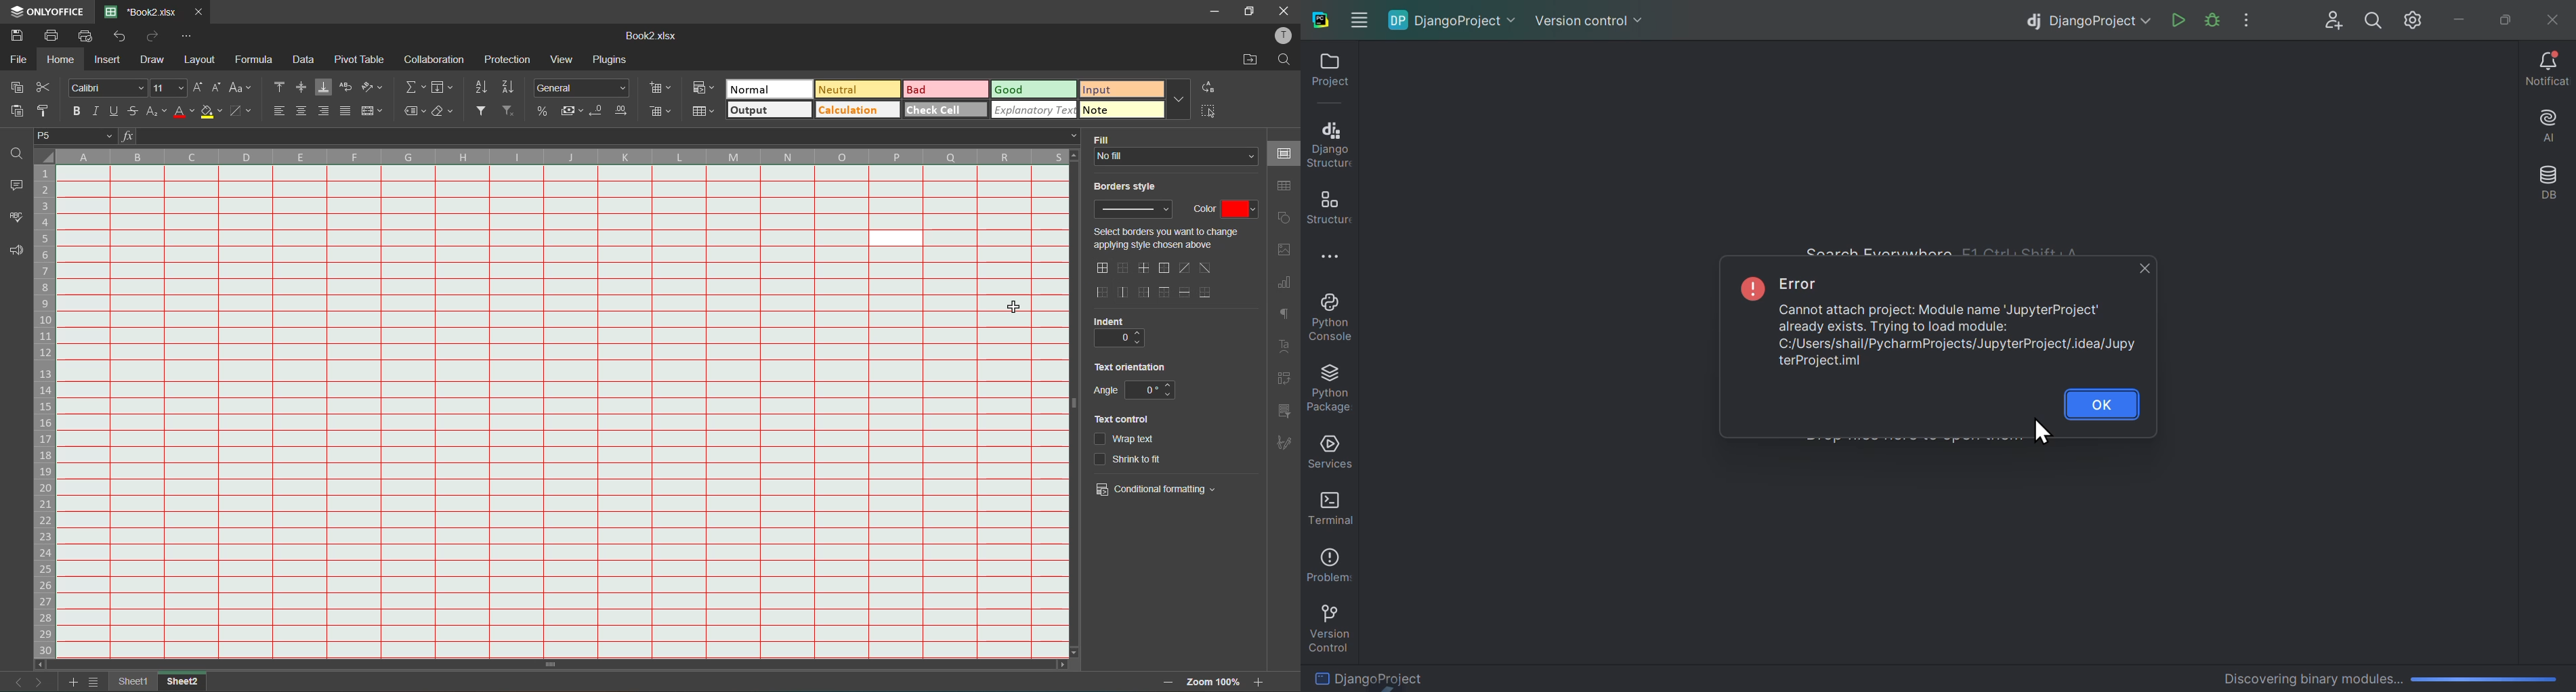  What do you see at coordinates (154, 38) in the screenshot?
I see `redo` at bounding box center [154, 38].